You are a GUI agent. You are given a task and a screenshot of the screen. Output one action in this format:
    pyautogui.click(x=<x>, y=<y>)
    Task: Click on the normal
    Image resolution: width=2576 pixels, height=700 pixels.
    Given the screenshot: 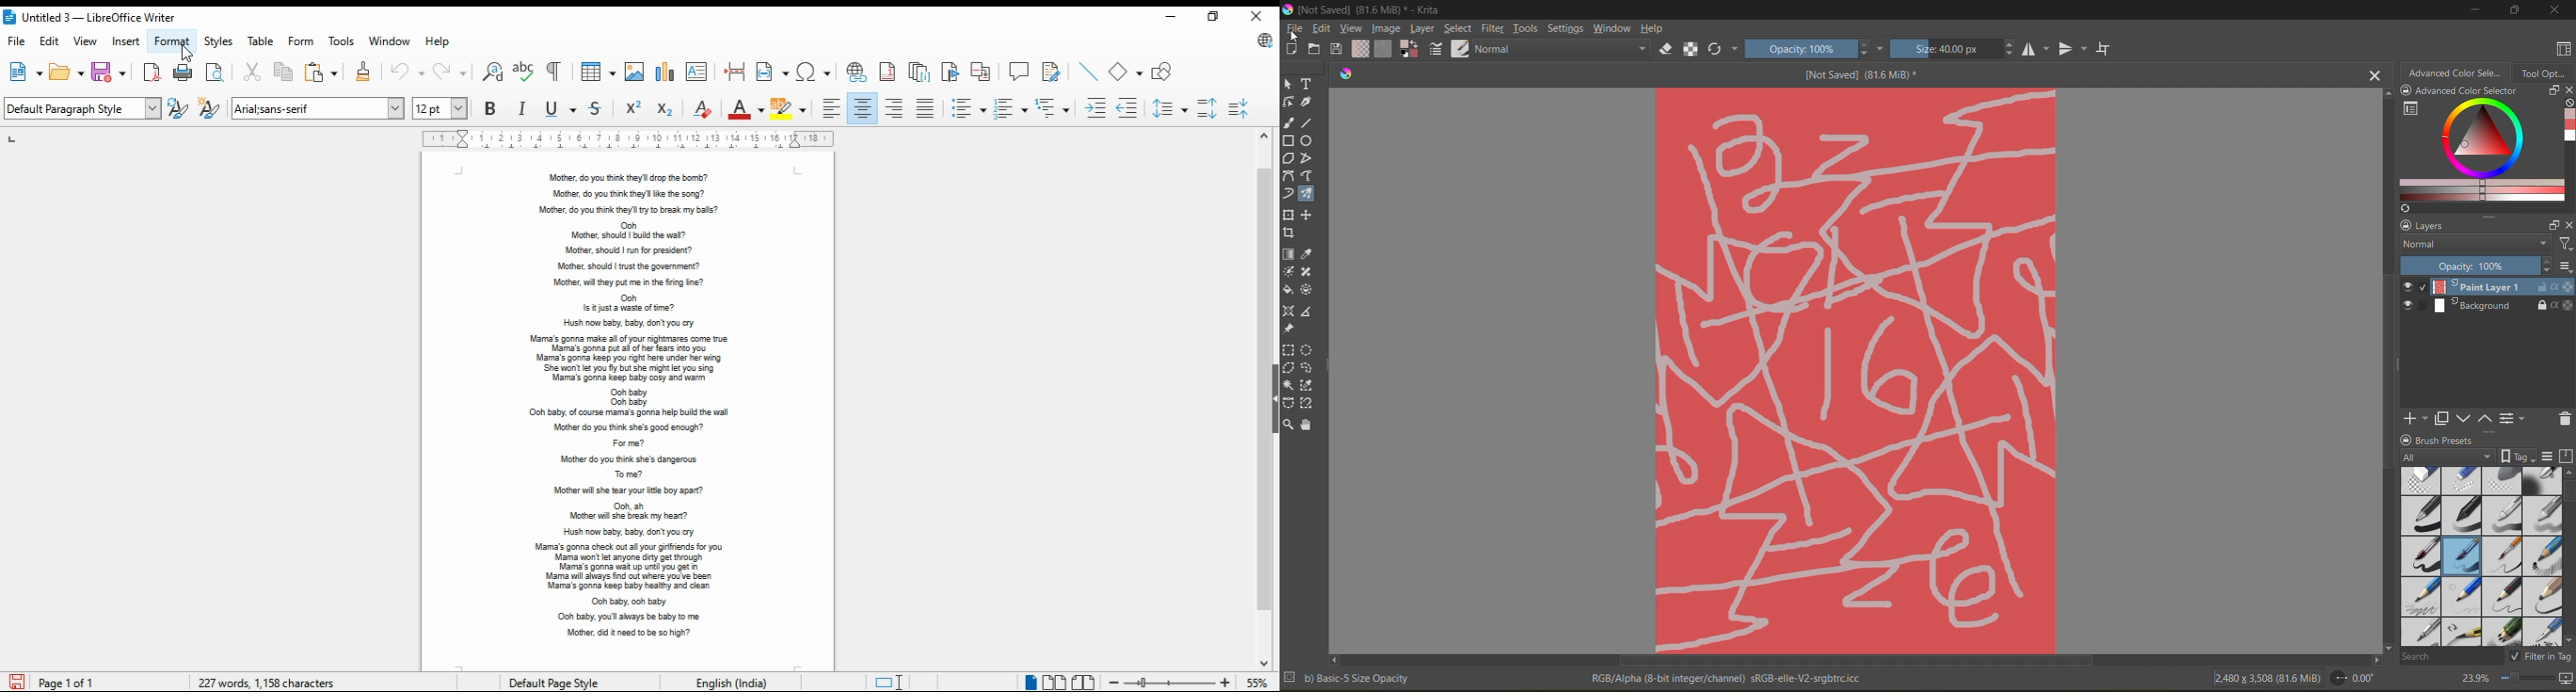 What is the action you would take?
    pyautogui.click(x=2473, y=245)
    